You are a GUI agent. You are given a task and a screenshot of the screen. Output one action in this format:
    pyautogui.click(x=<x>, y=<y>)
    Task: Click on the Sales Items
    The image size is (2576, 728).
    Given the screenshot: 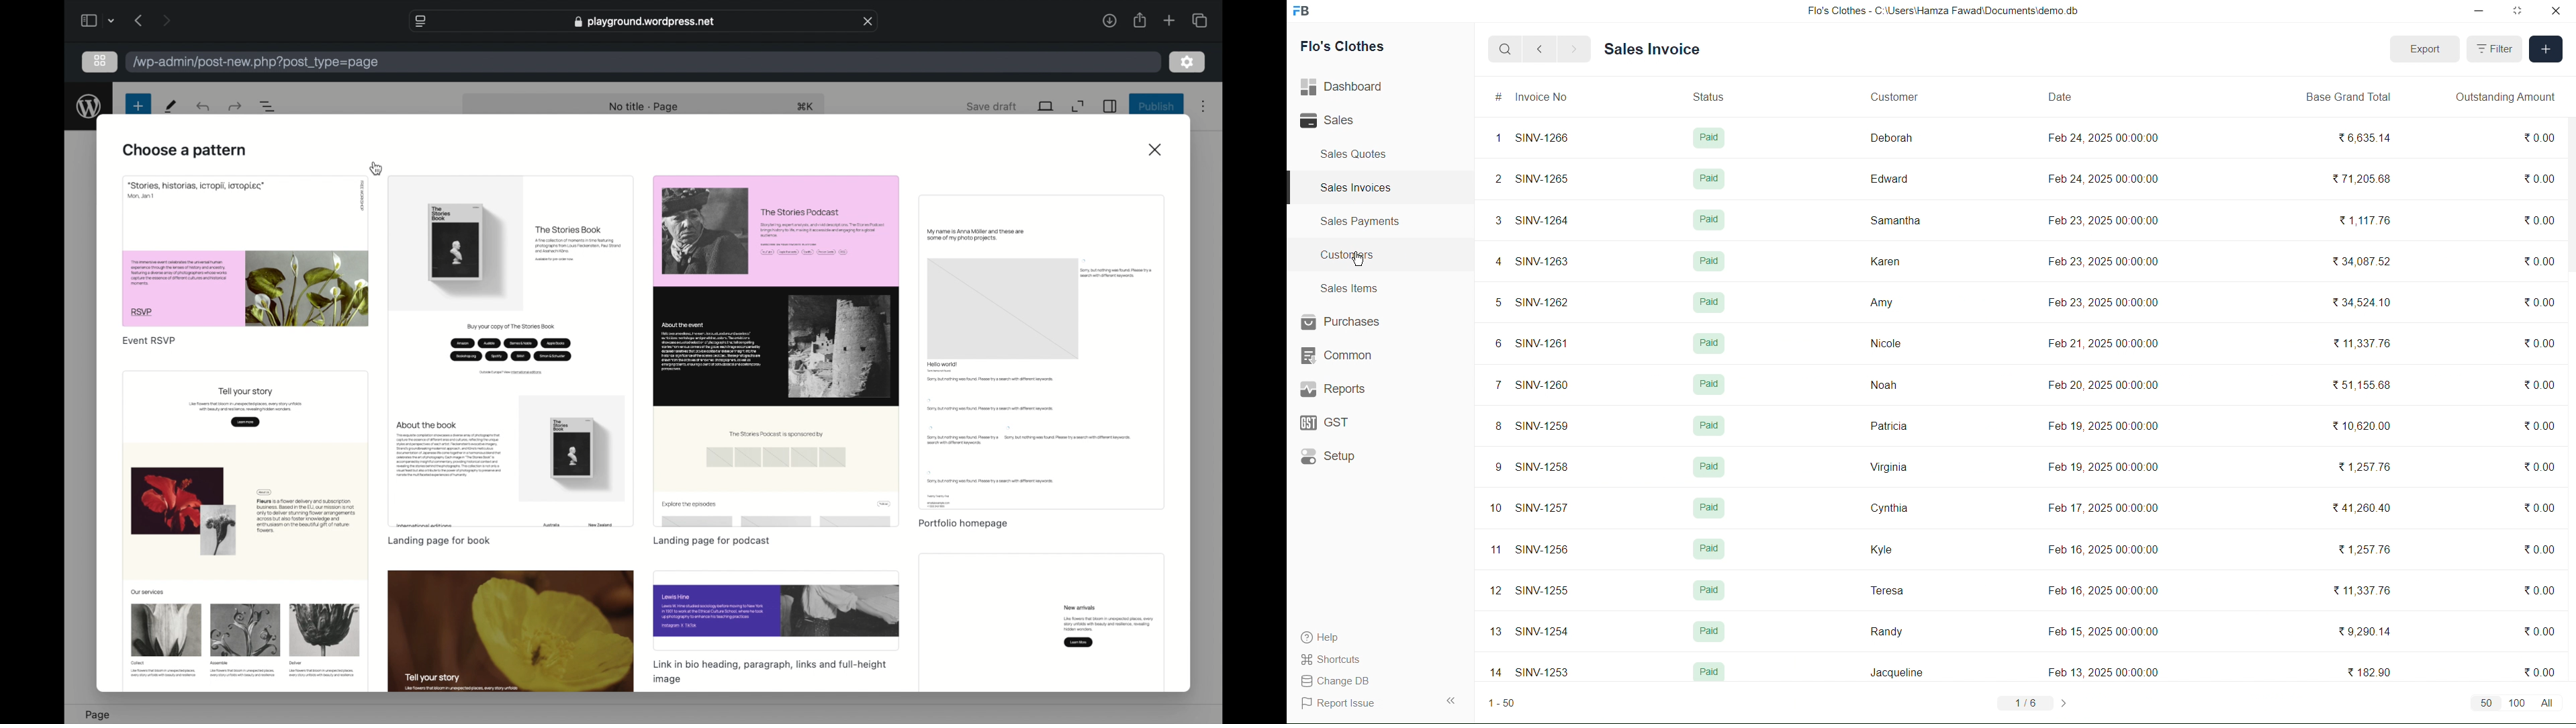 What is the action you would take?
    pyautogui.click(x=1350, y=289)
    